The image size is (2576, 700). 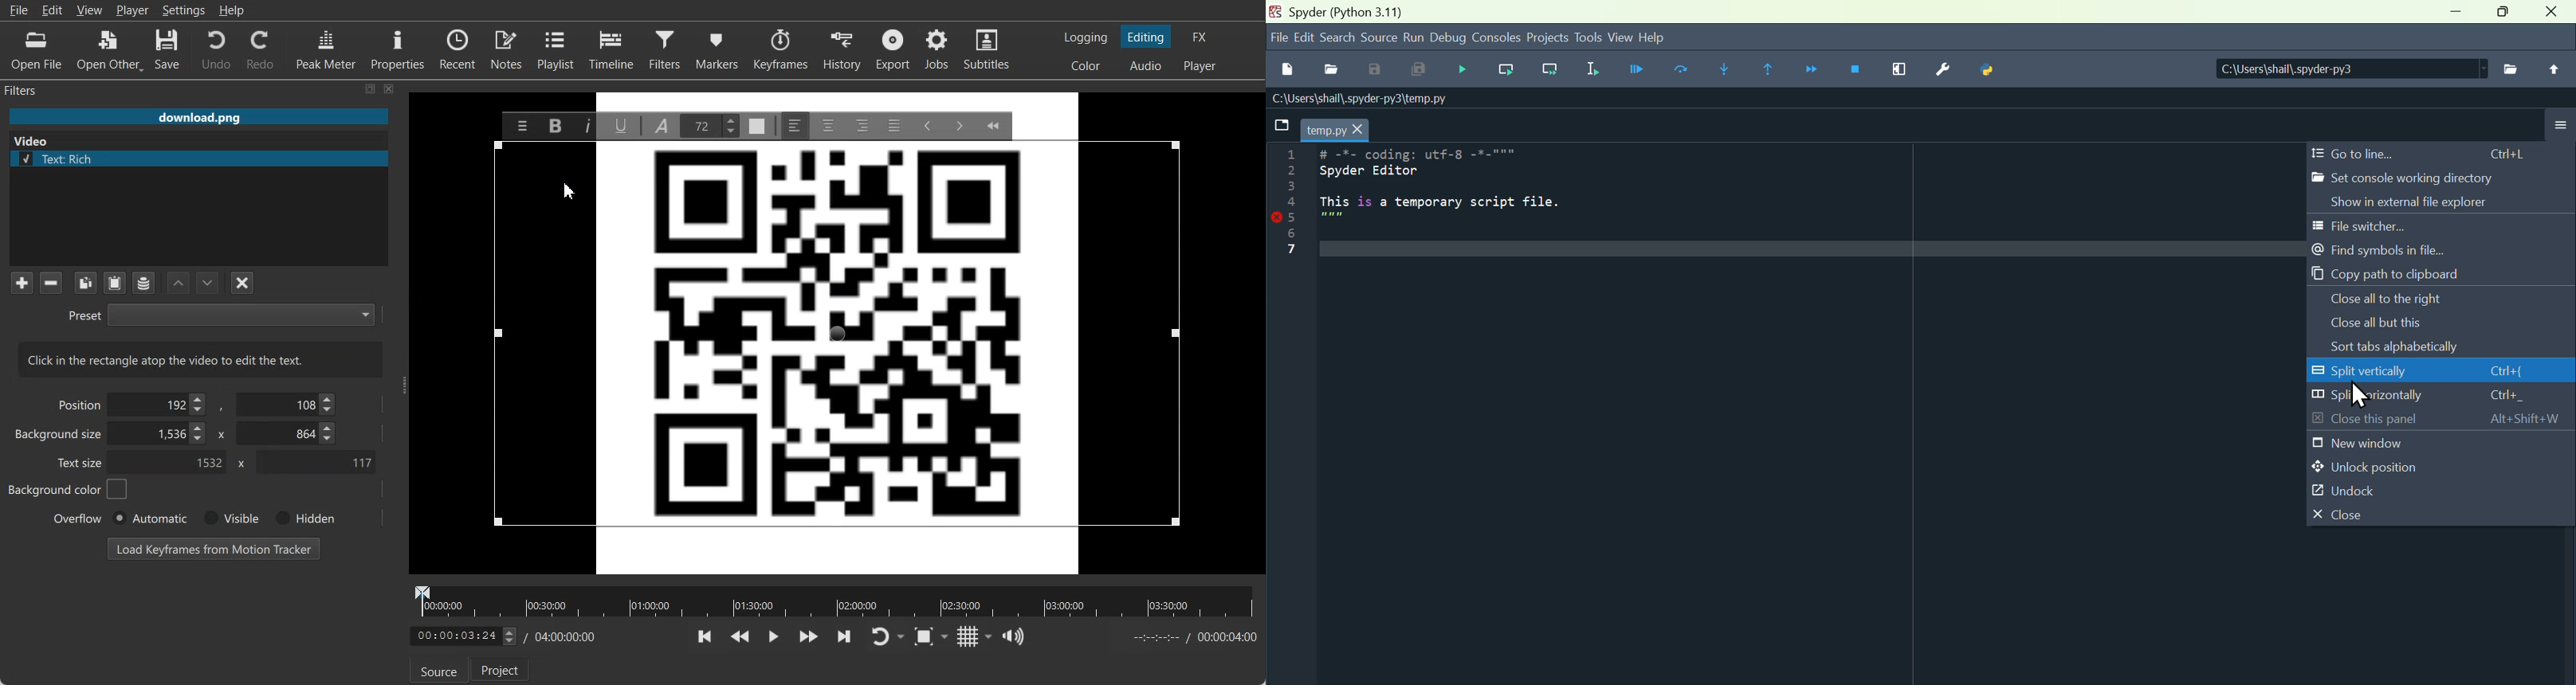 I want to click on Text size X- Co-ordinate, so click(x=169, y=464).